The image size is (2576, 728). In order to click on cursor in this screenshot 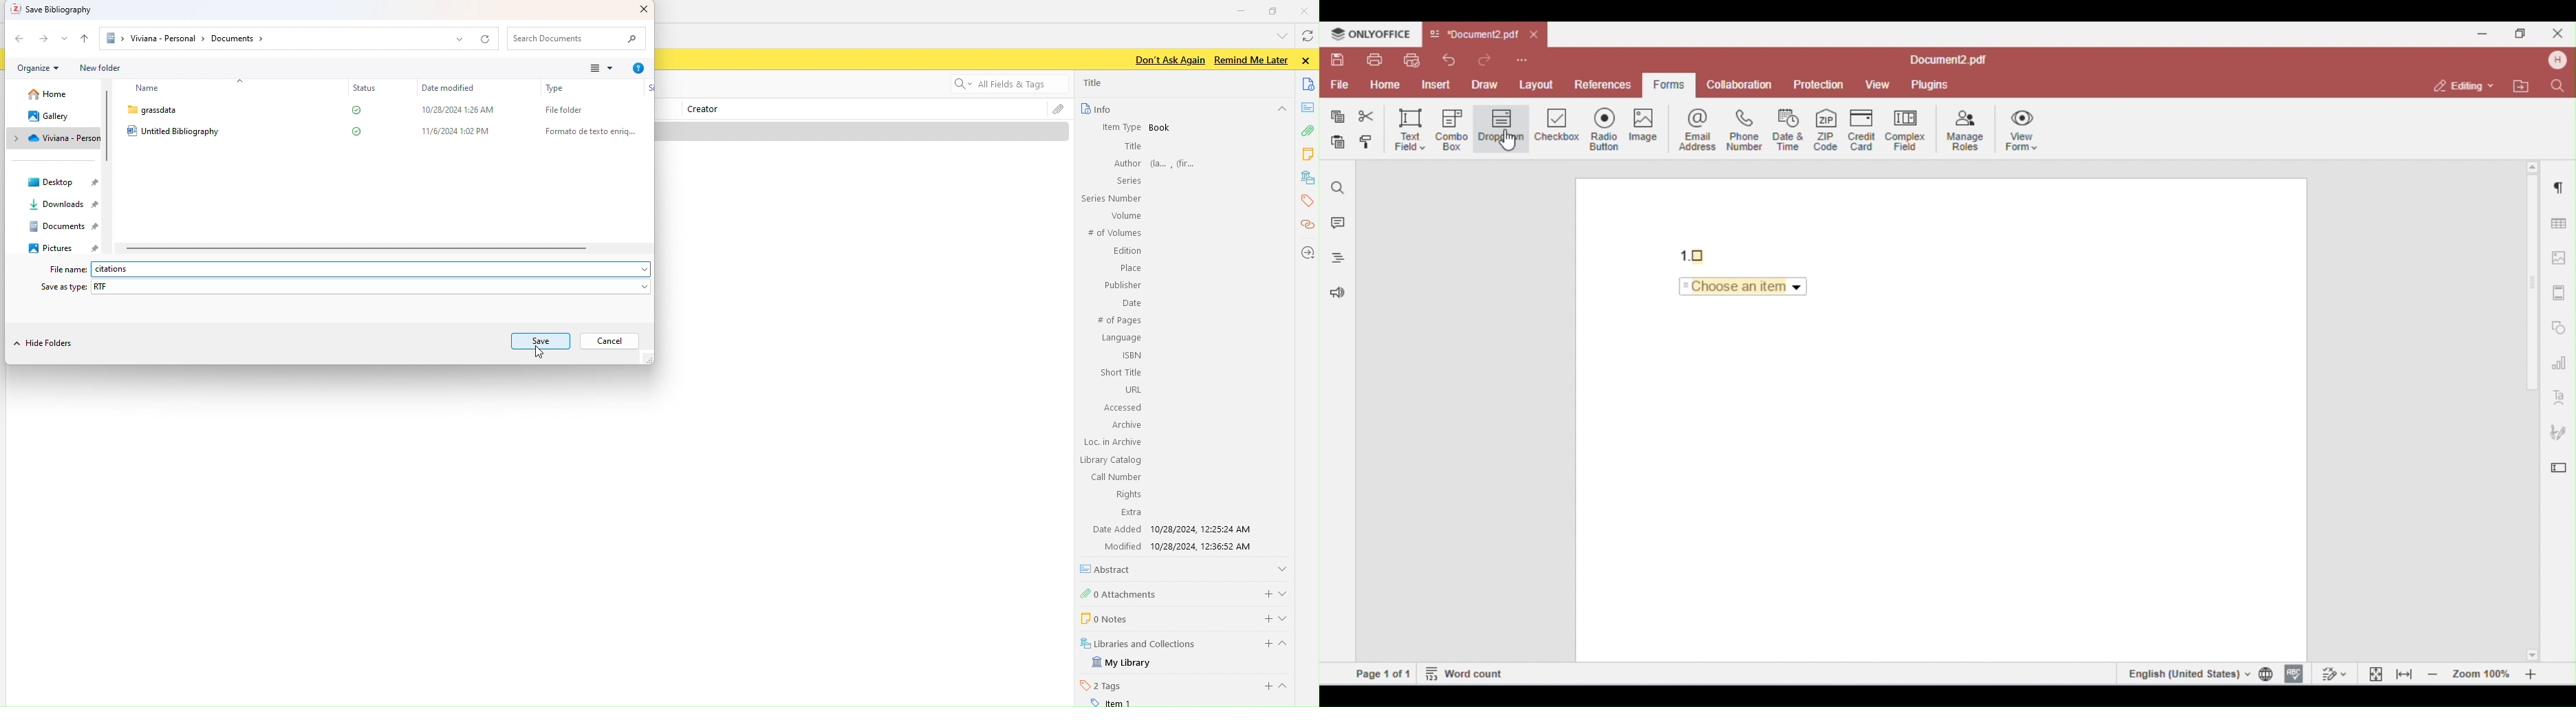, I will do `click(536, 351)`.